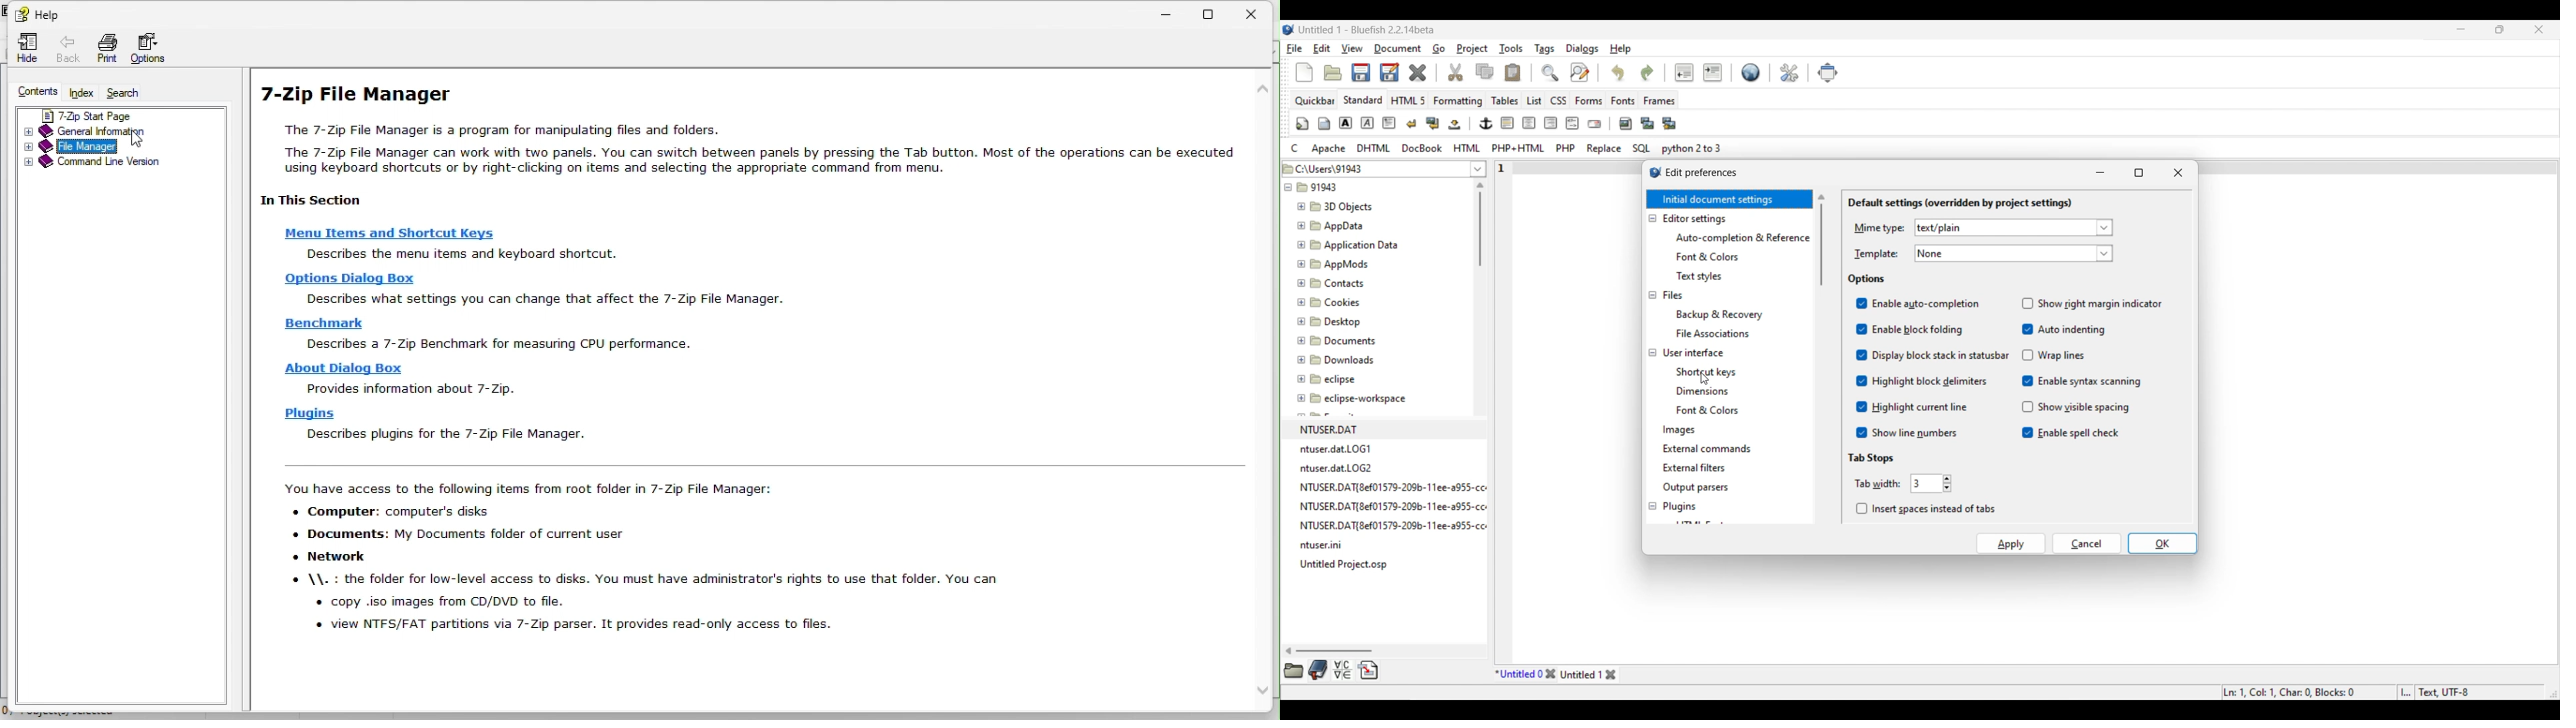  What do you see at coordinates (1458, 101) in the screenshot?
I see `Formatting` at bounding box center [1458, 101].